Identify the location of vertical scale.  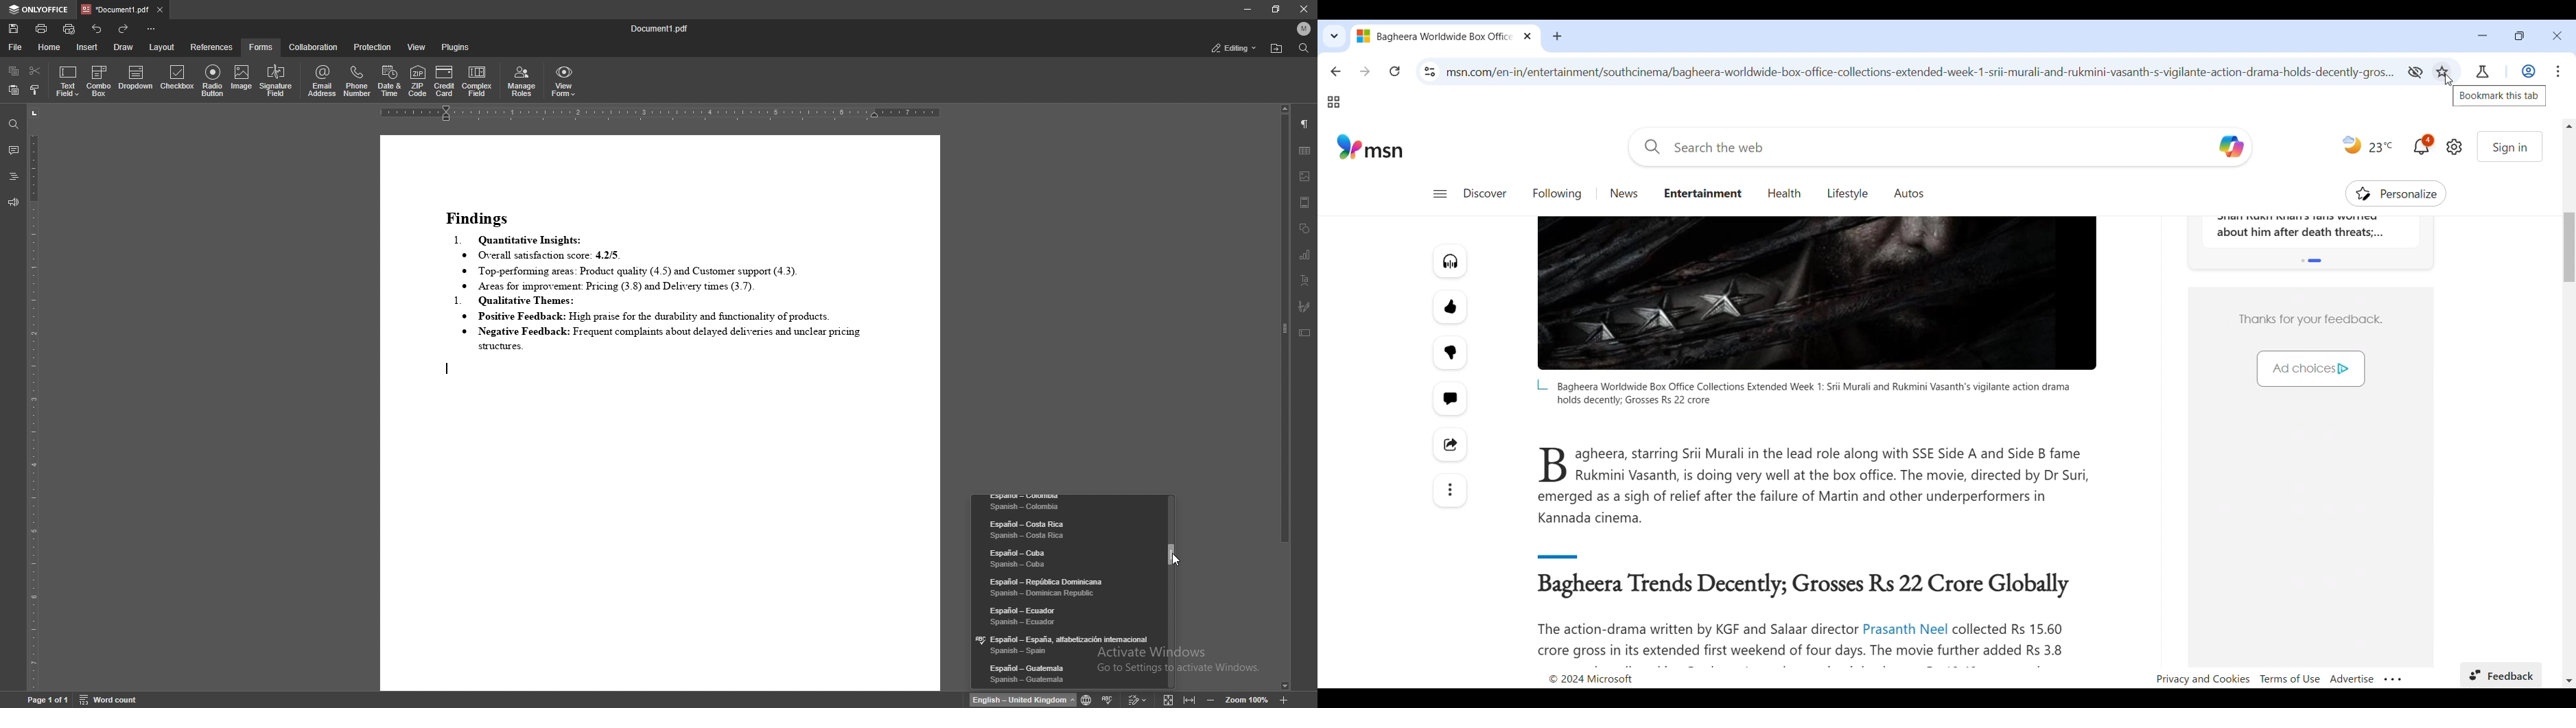
(33, 399).